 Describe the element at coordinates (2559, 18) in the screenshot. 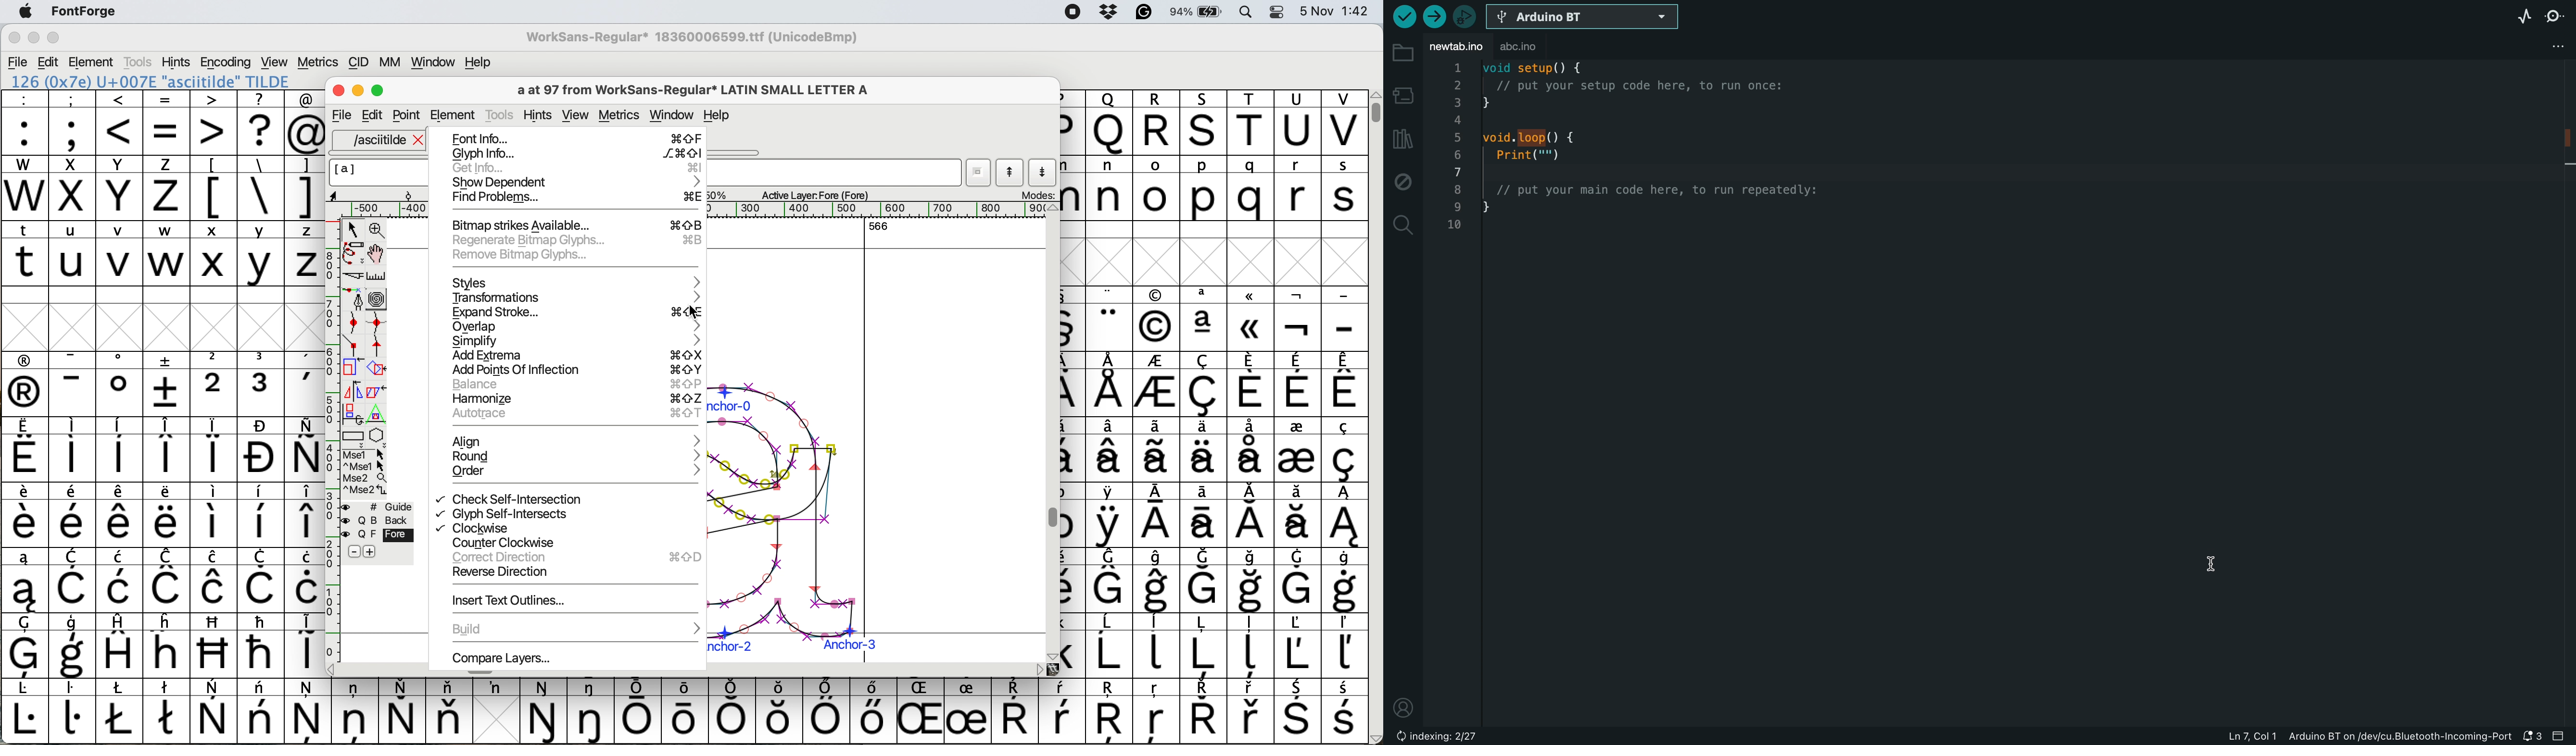

I see `serial monitor` at that location.